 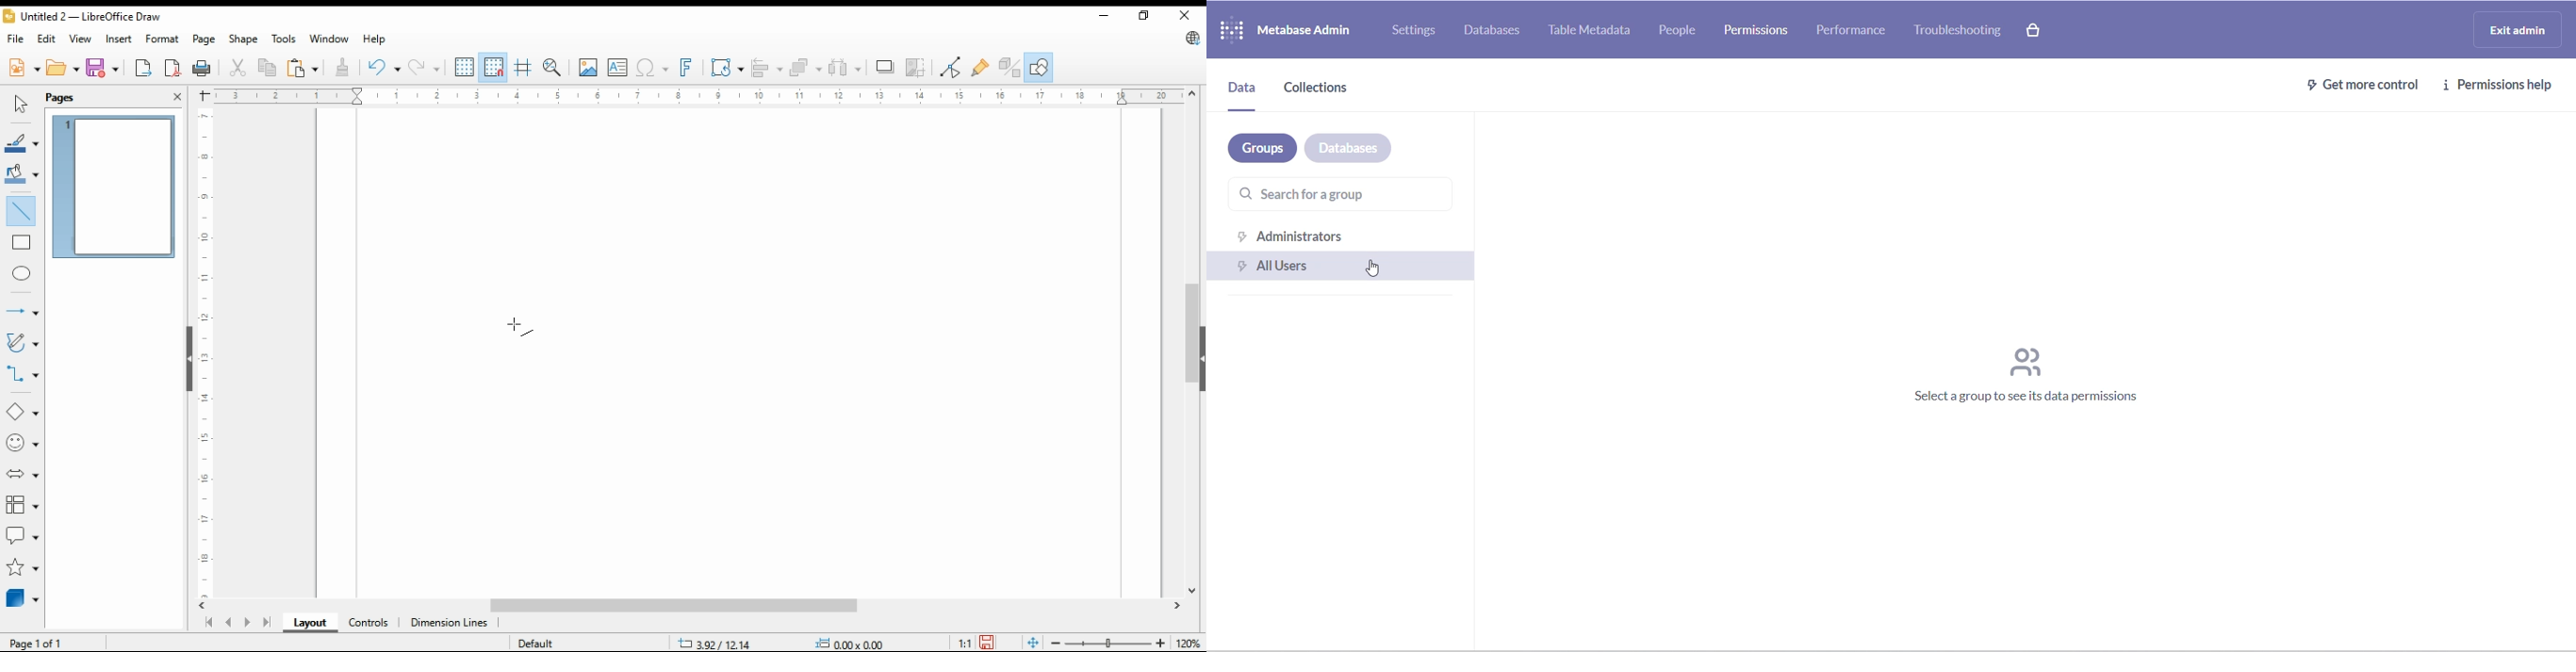 What do you see at coordinates (178, 96) in the screenshot?
I see `close pane` at bounding box center [178, 96].